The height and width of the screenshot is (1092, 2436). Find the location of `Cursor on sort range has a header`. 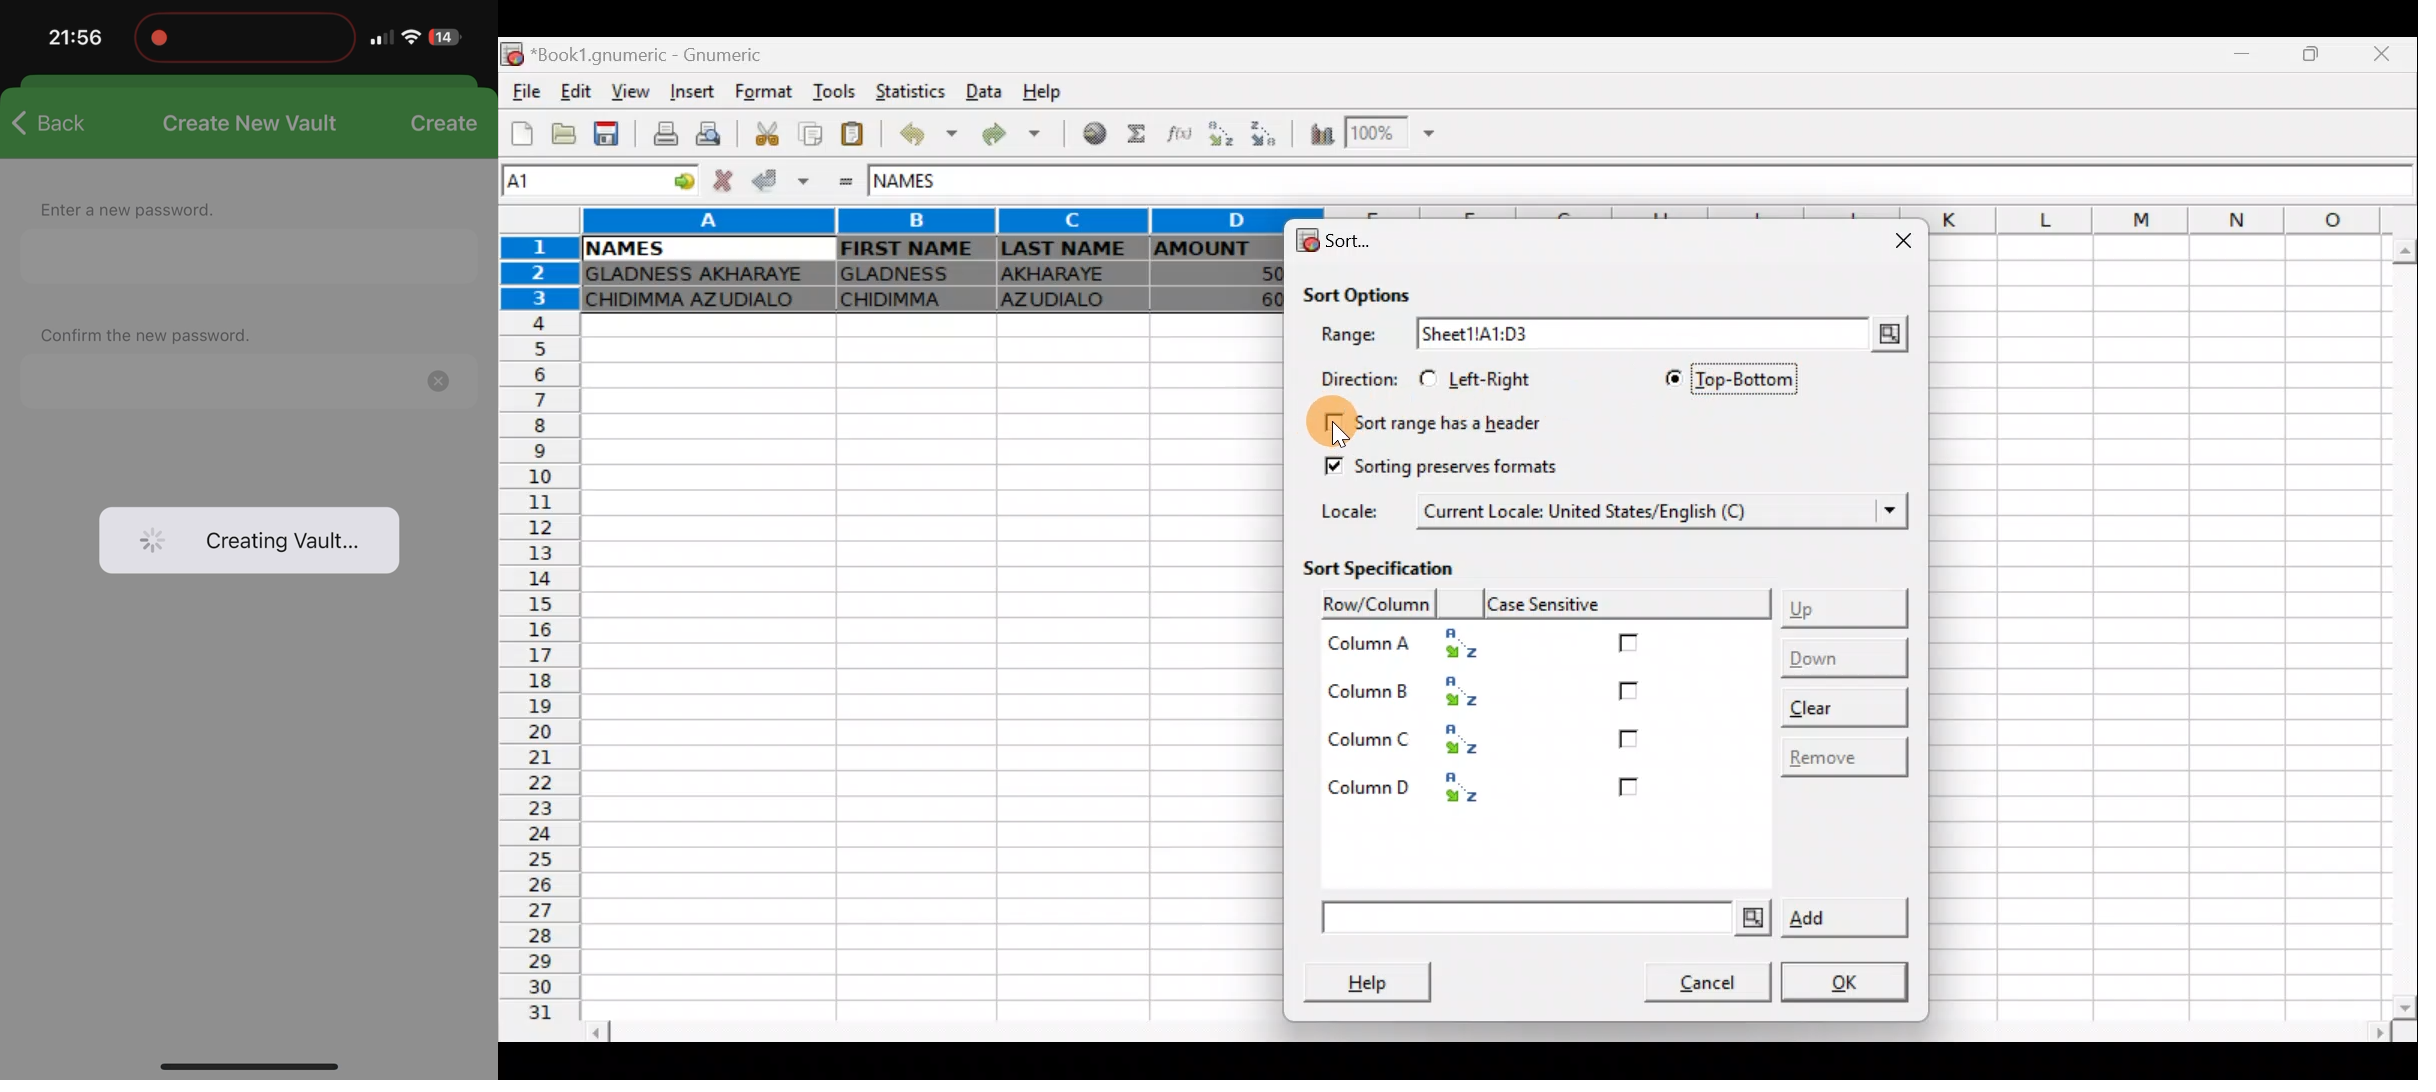

Cursor on sort range has a header is located at coordinates (1320, 422).